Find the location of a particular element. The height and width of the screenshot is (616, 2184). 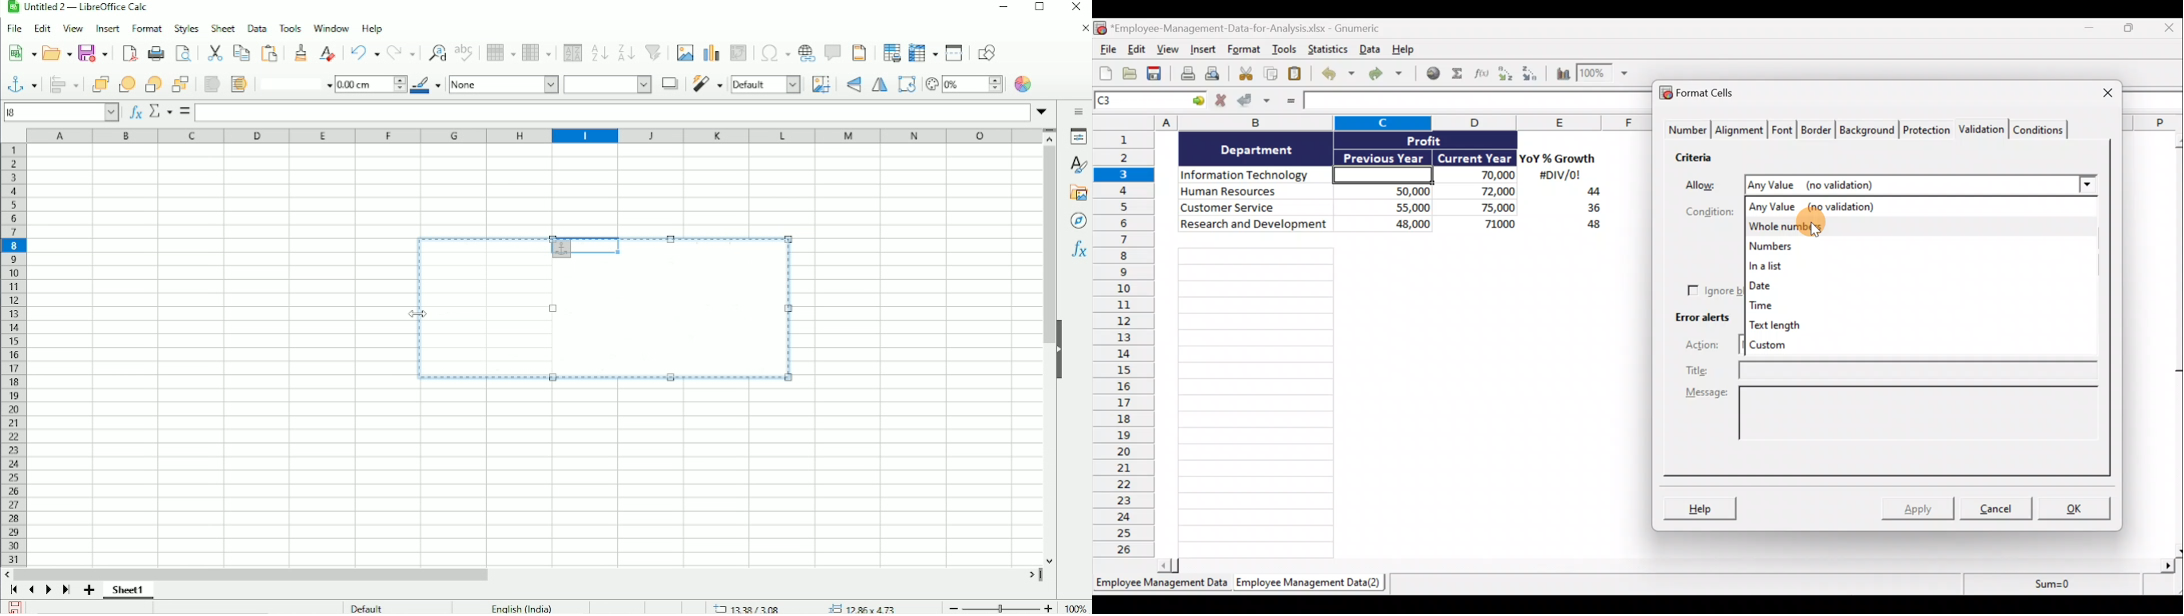

Copy selection is located at coordinates (1271, 74).